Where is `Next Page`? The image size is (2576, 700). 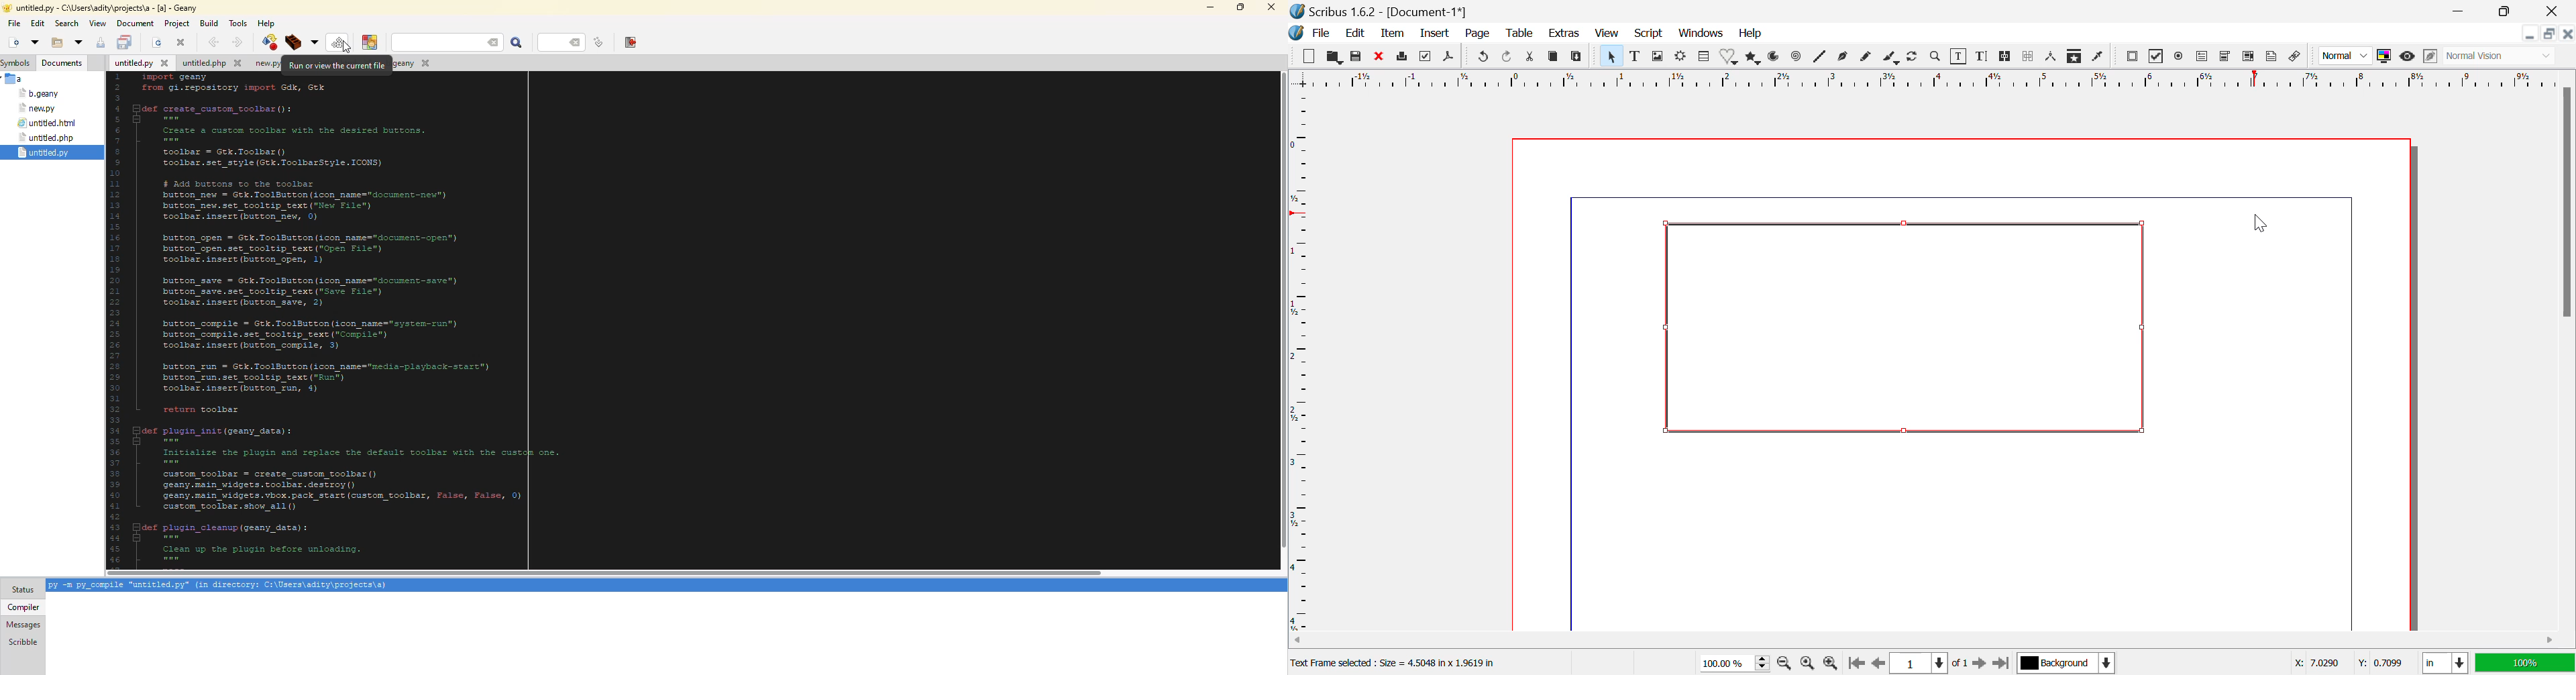 Next Page is located at coordinates (1980, 662).